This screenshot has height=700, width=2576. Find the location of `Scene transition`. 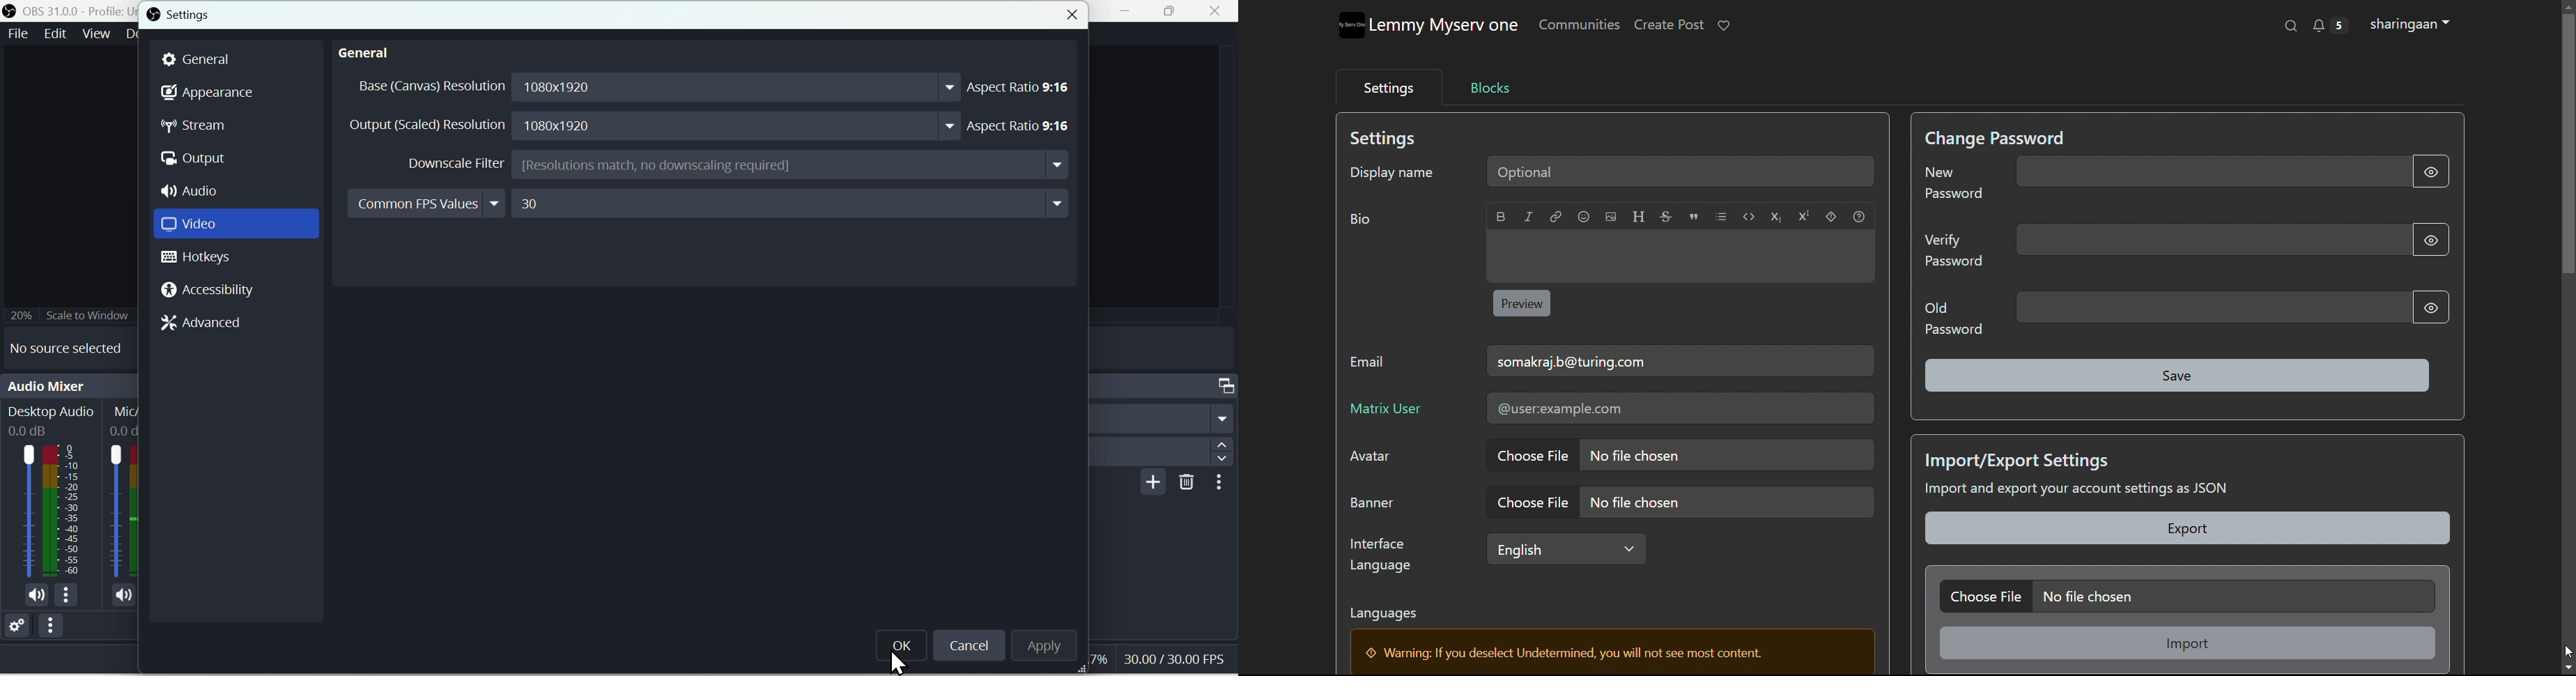

Scene transition is located at coordinates (1164, 384).